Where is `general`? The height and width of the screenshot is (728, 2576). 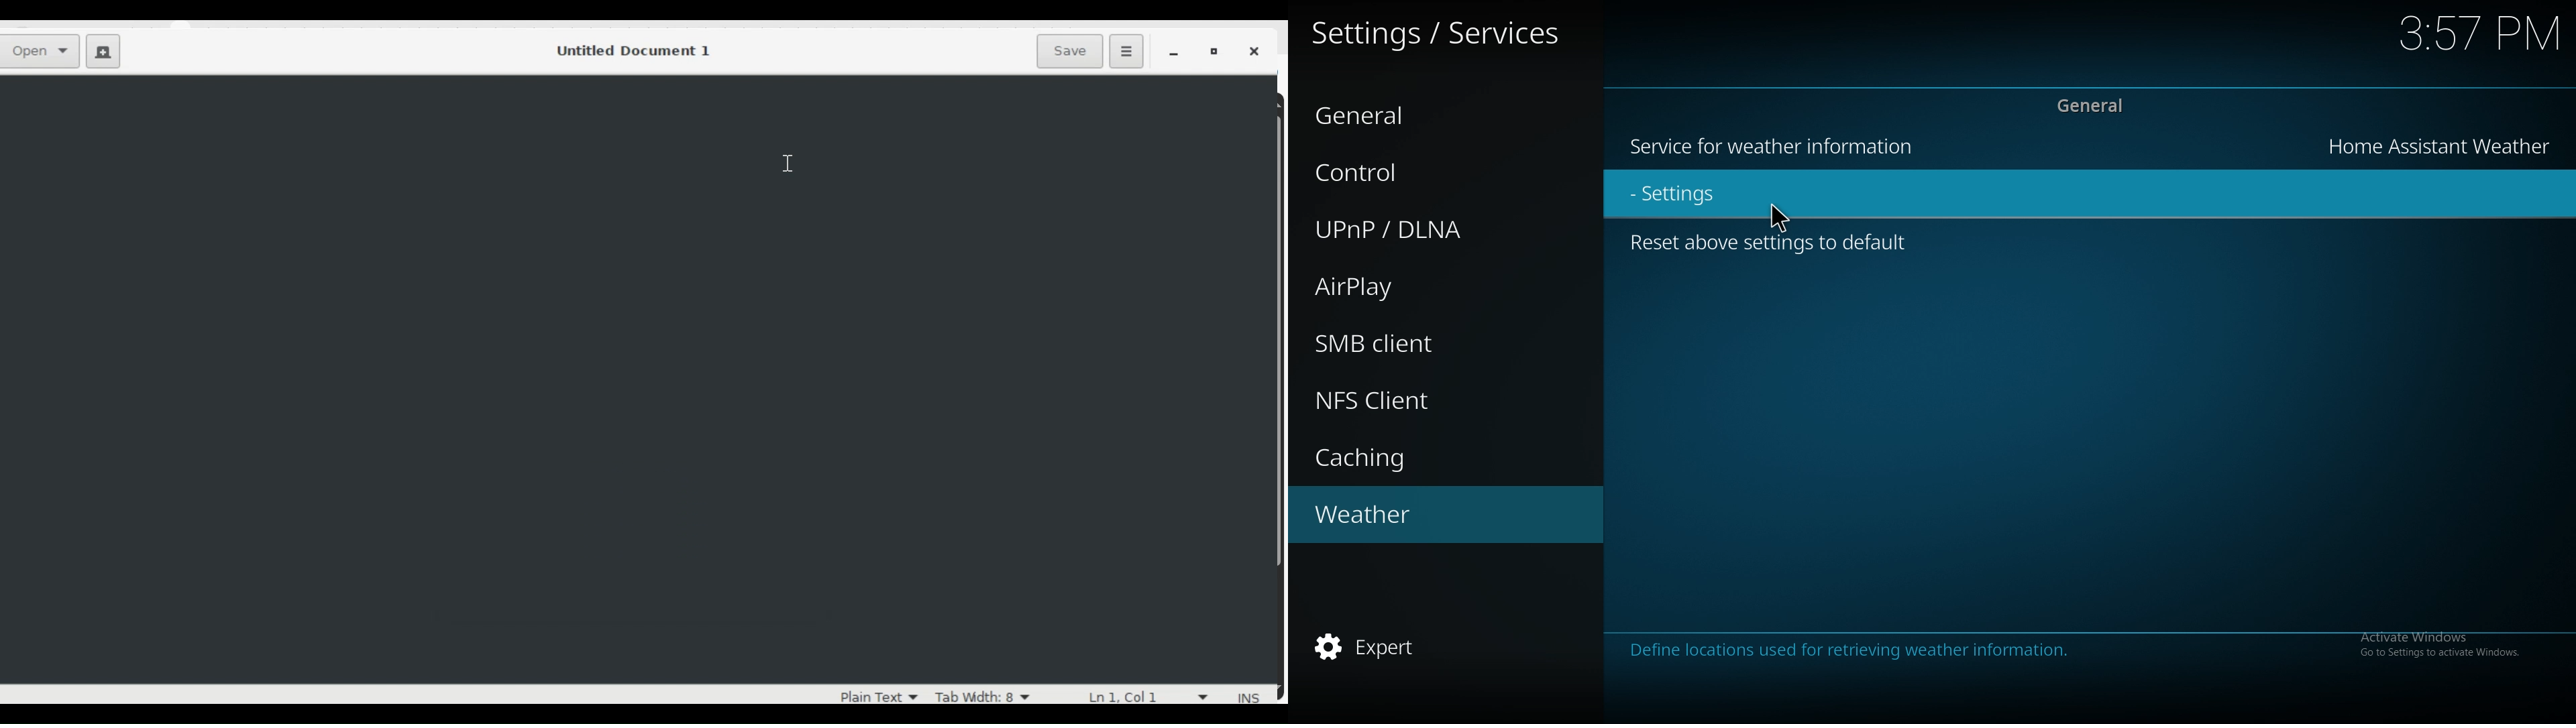
general is located at coordinates (2091, 108).